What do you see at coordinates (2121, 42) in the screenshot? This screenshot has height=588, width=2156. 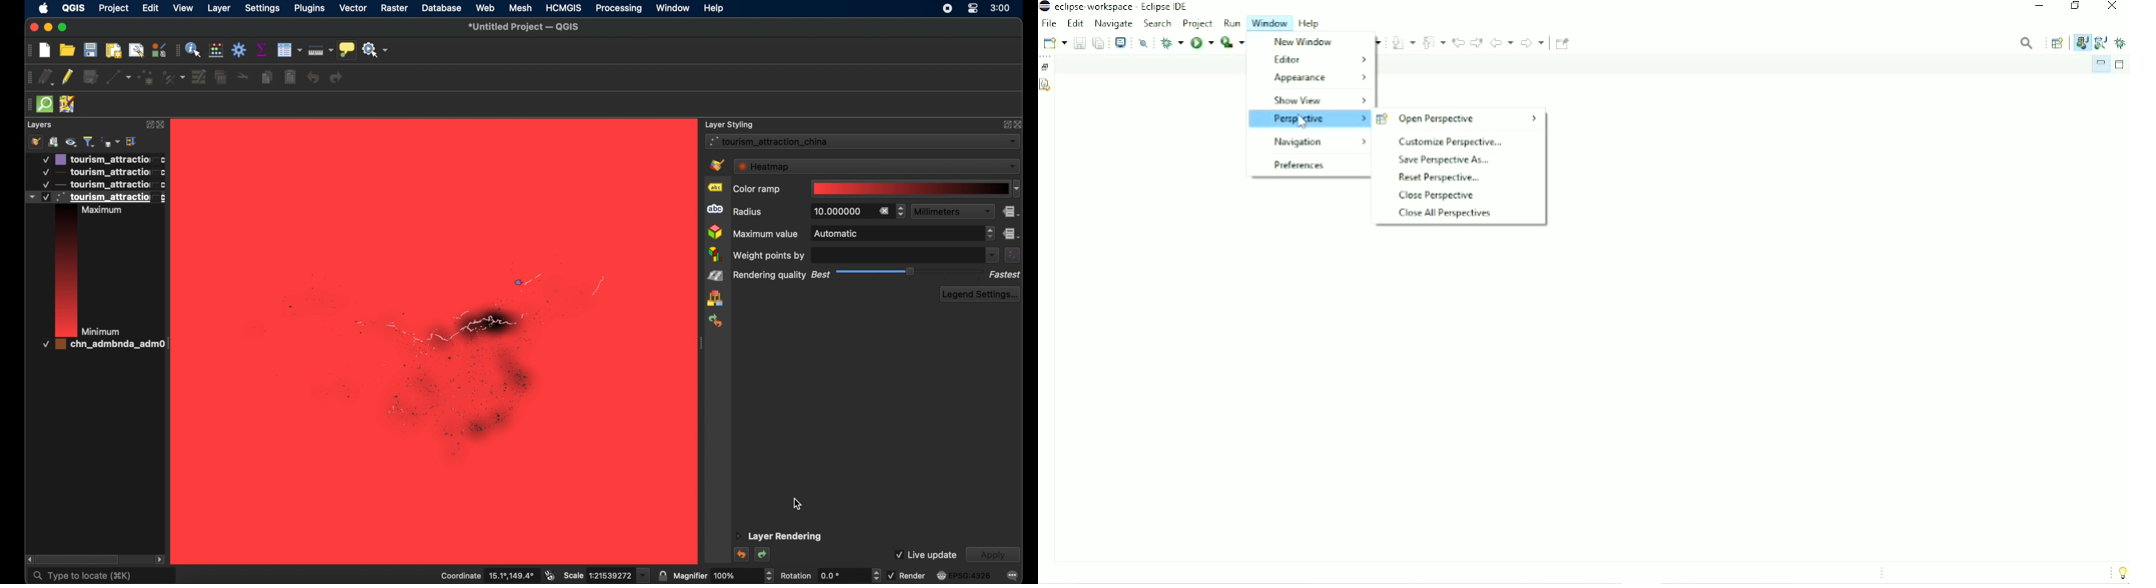 I see `Debug` at bounding box center [2121, 42].